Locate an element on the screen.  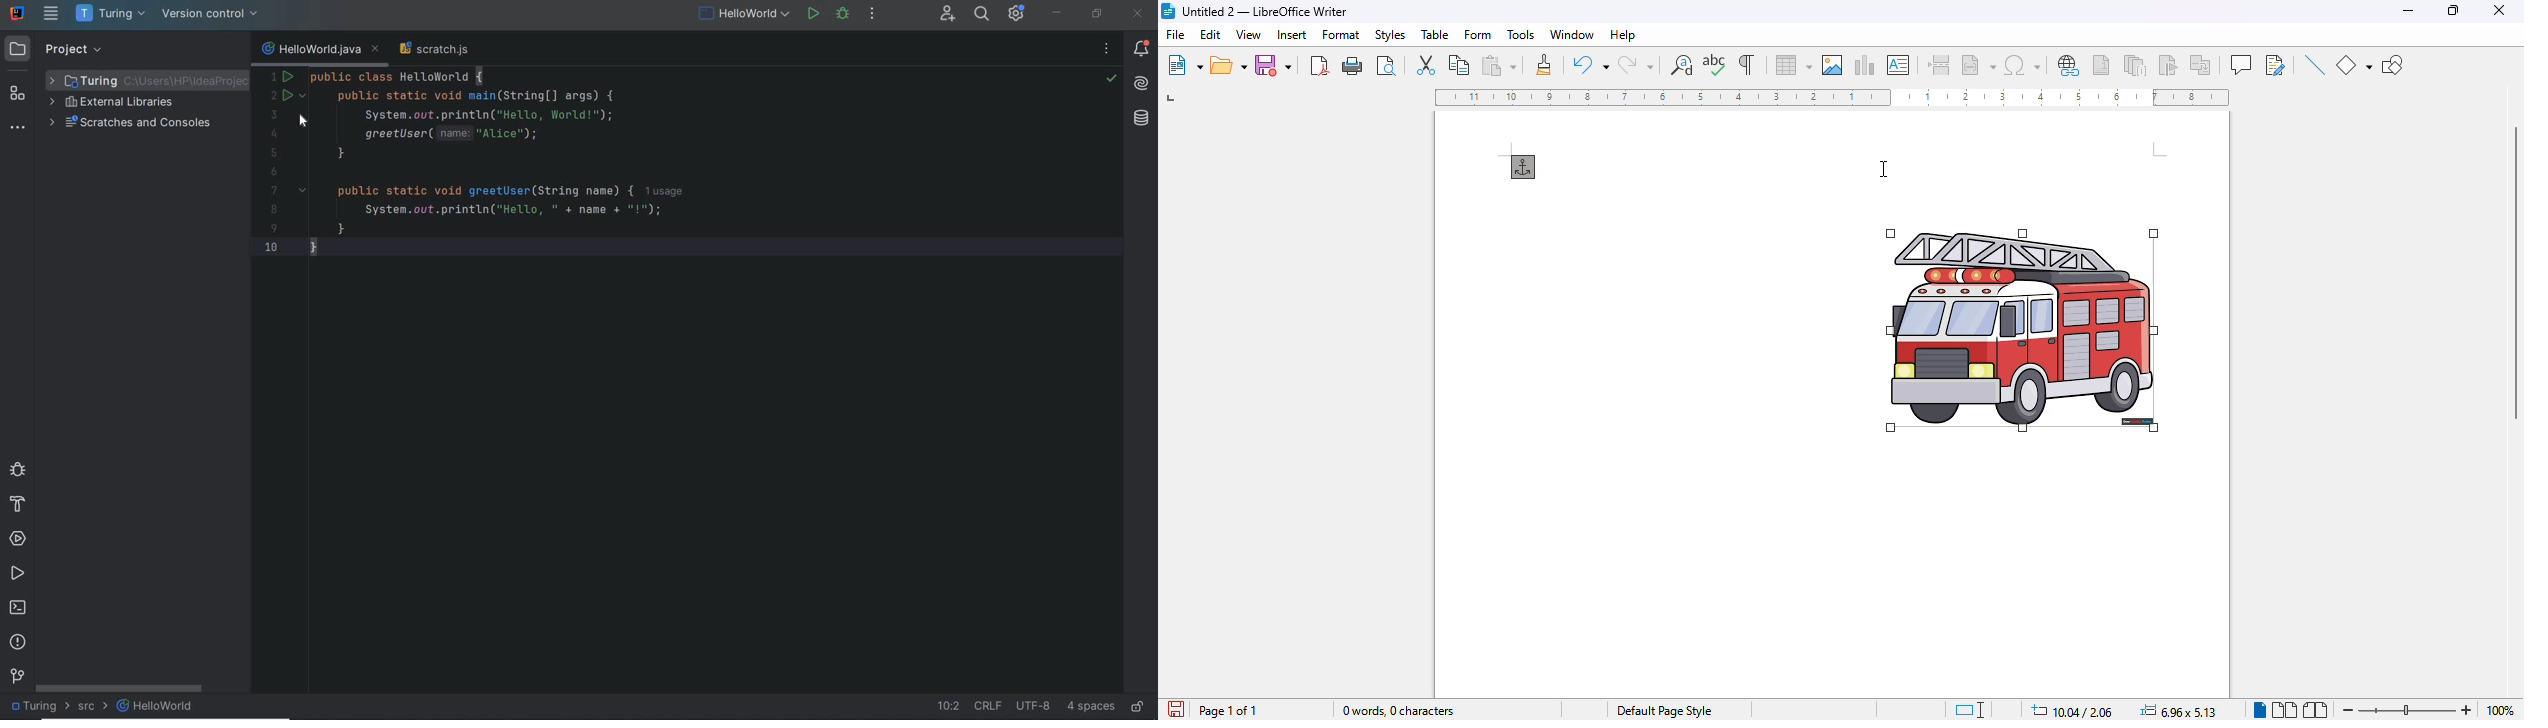
insert is located at coordinates (1293, 34).